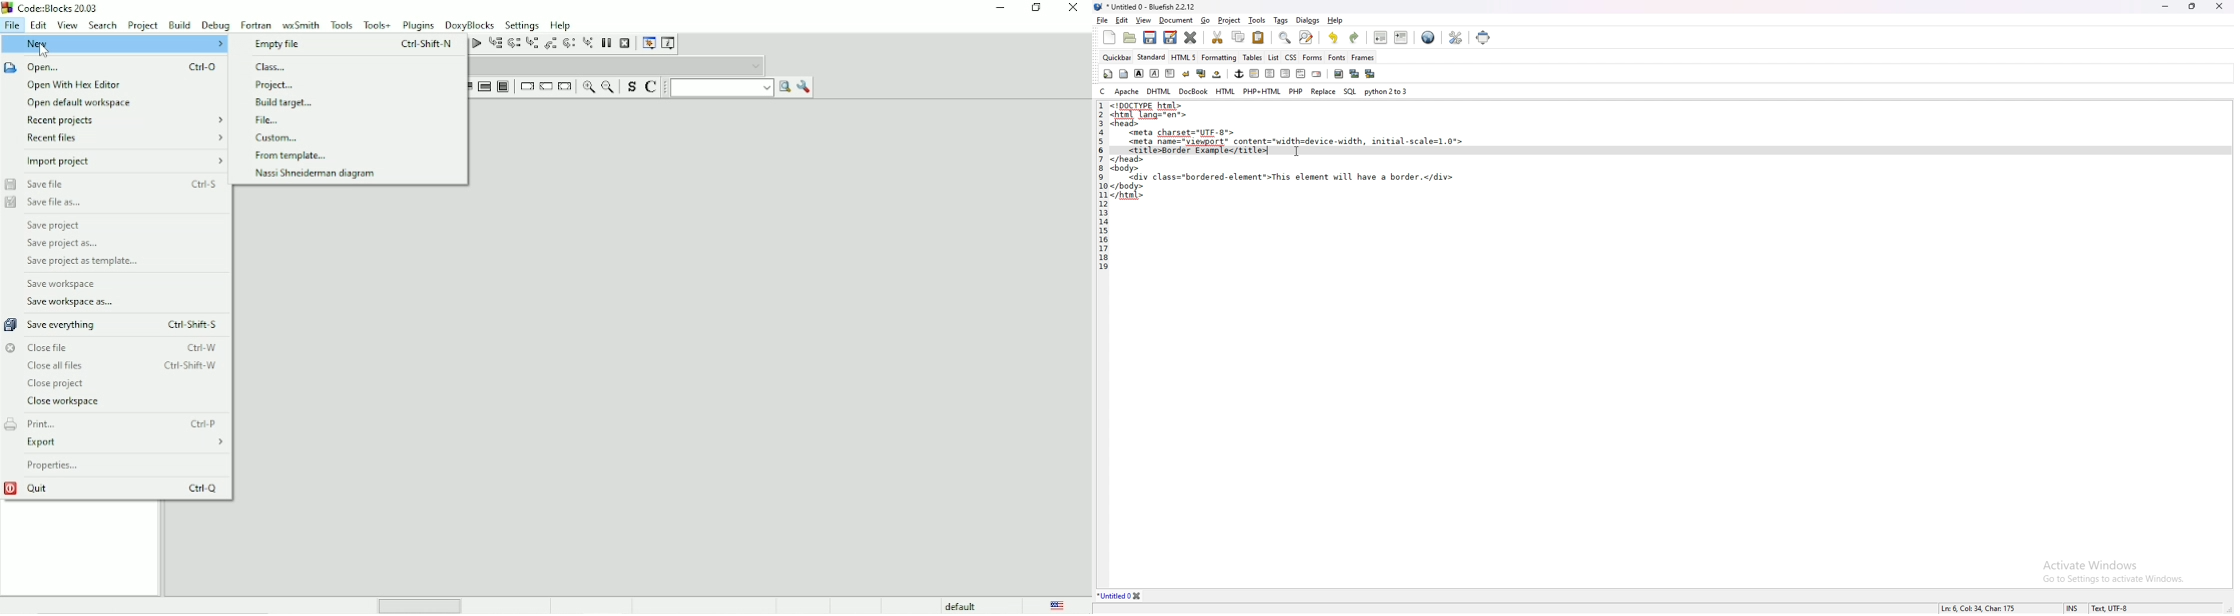  What do you see at coordinates (588, 87) in the screenshot?
I see `Zoom in` at bounding box center [588, 87].